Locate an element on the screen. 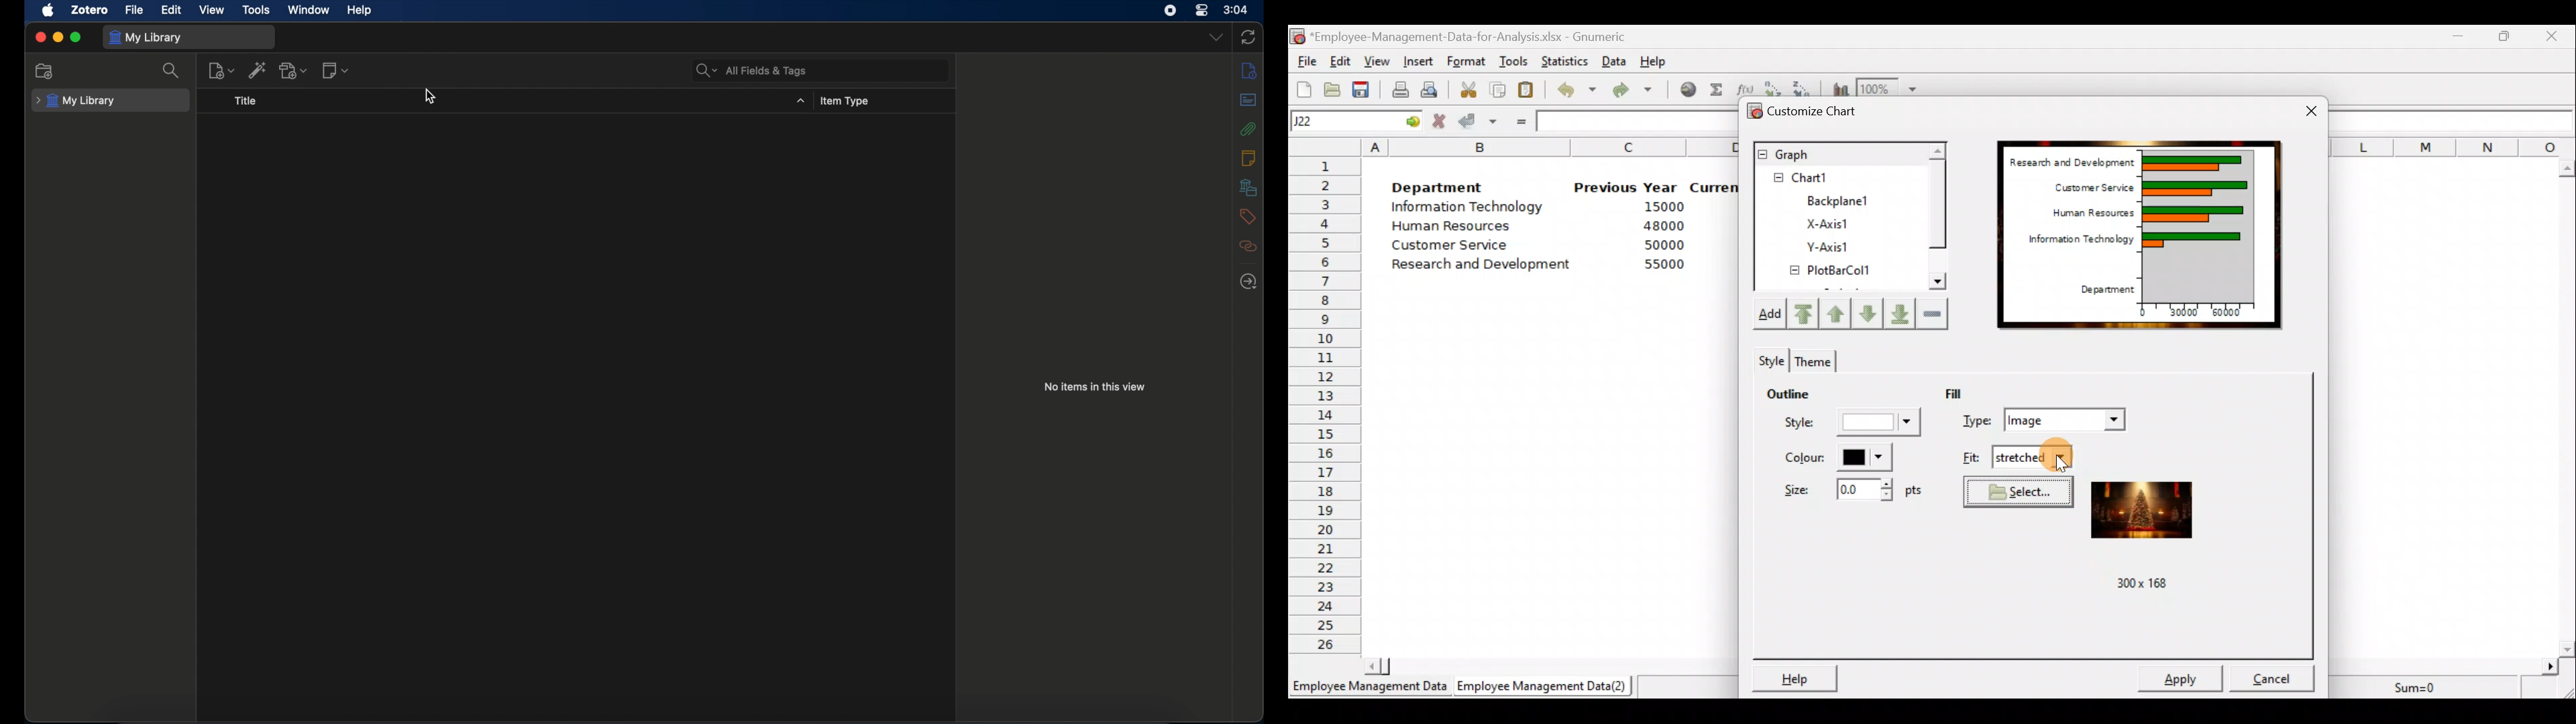  Graph is located at coordinates (1839, 153).